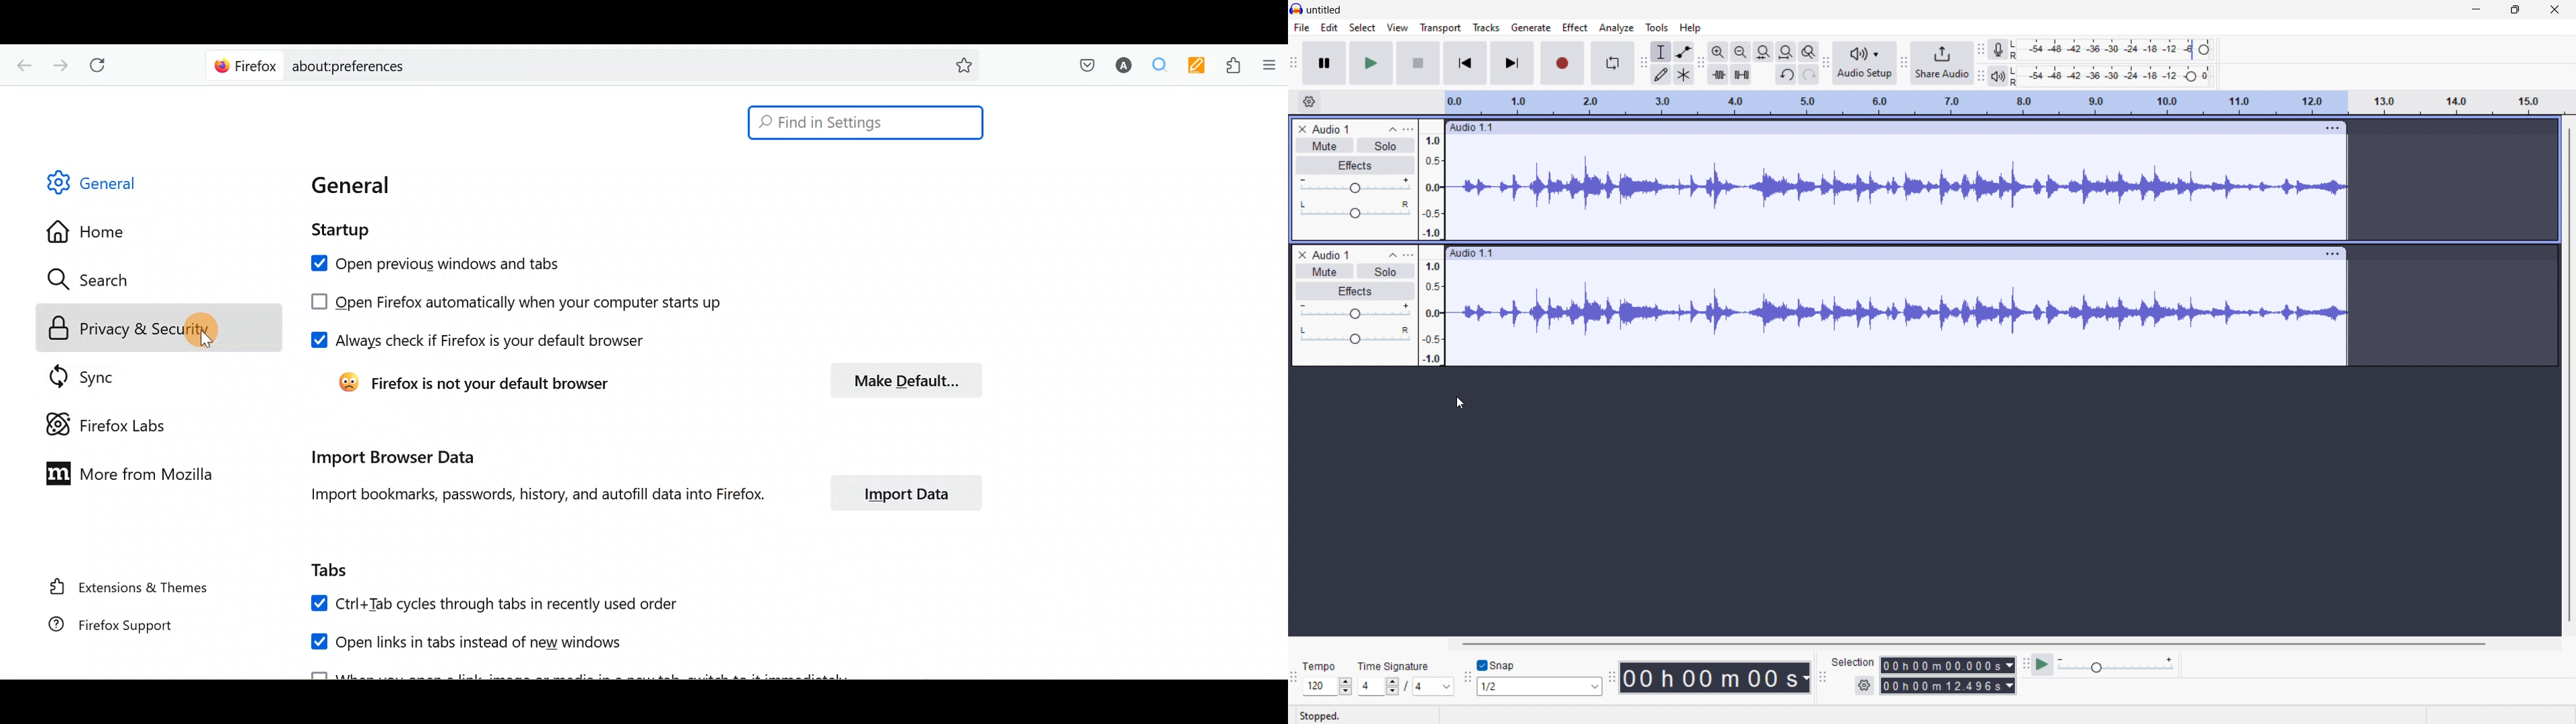 The image size is (2576, 728). I want to click on recording level, so click(2112, 49).